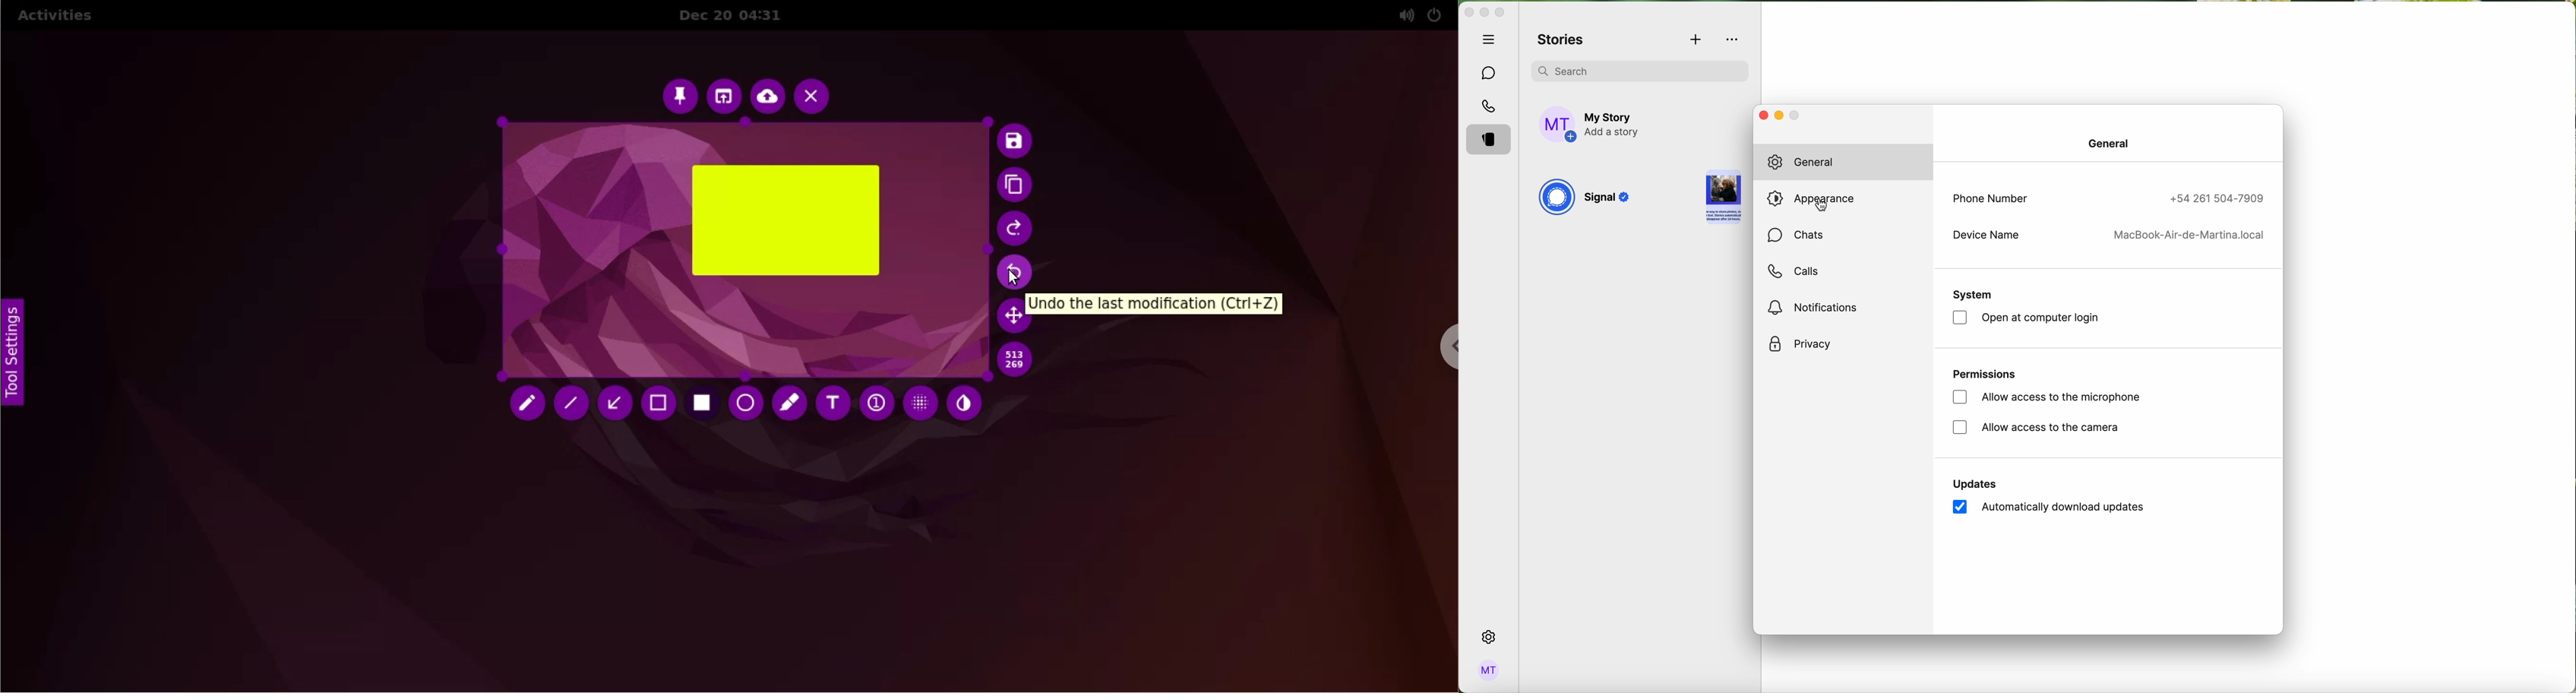 The height and width of the screenshot is (700, 2576). Describe the element at coordinates (1489, 638) in the screenshot. I see `click on settings` at that location.